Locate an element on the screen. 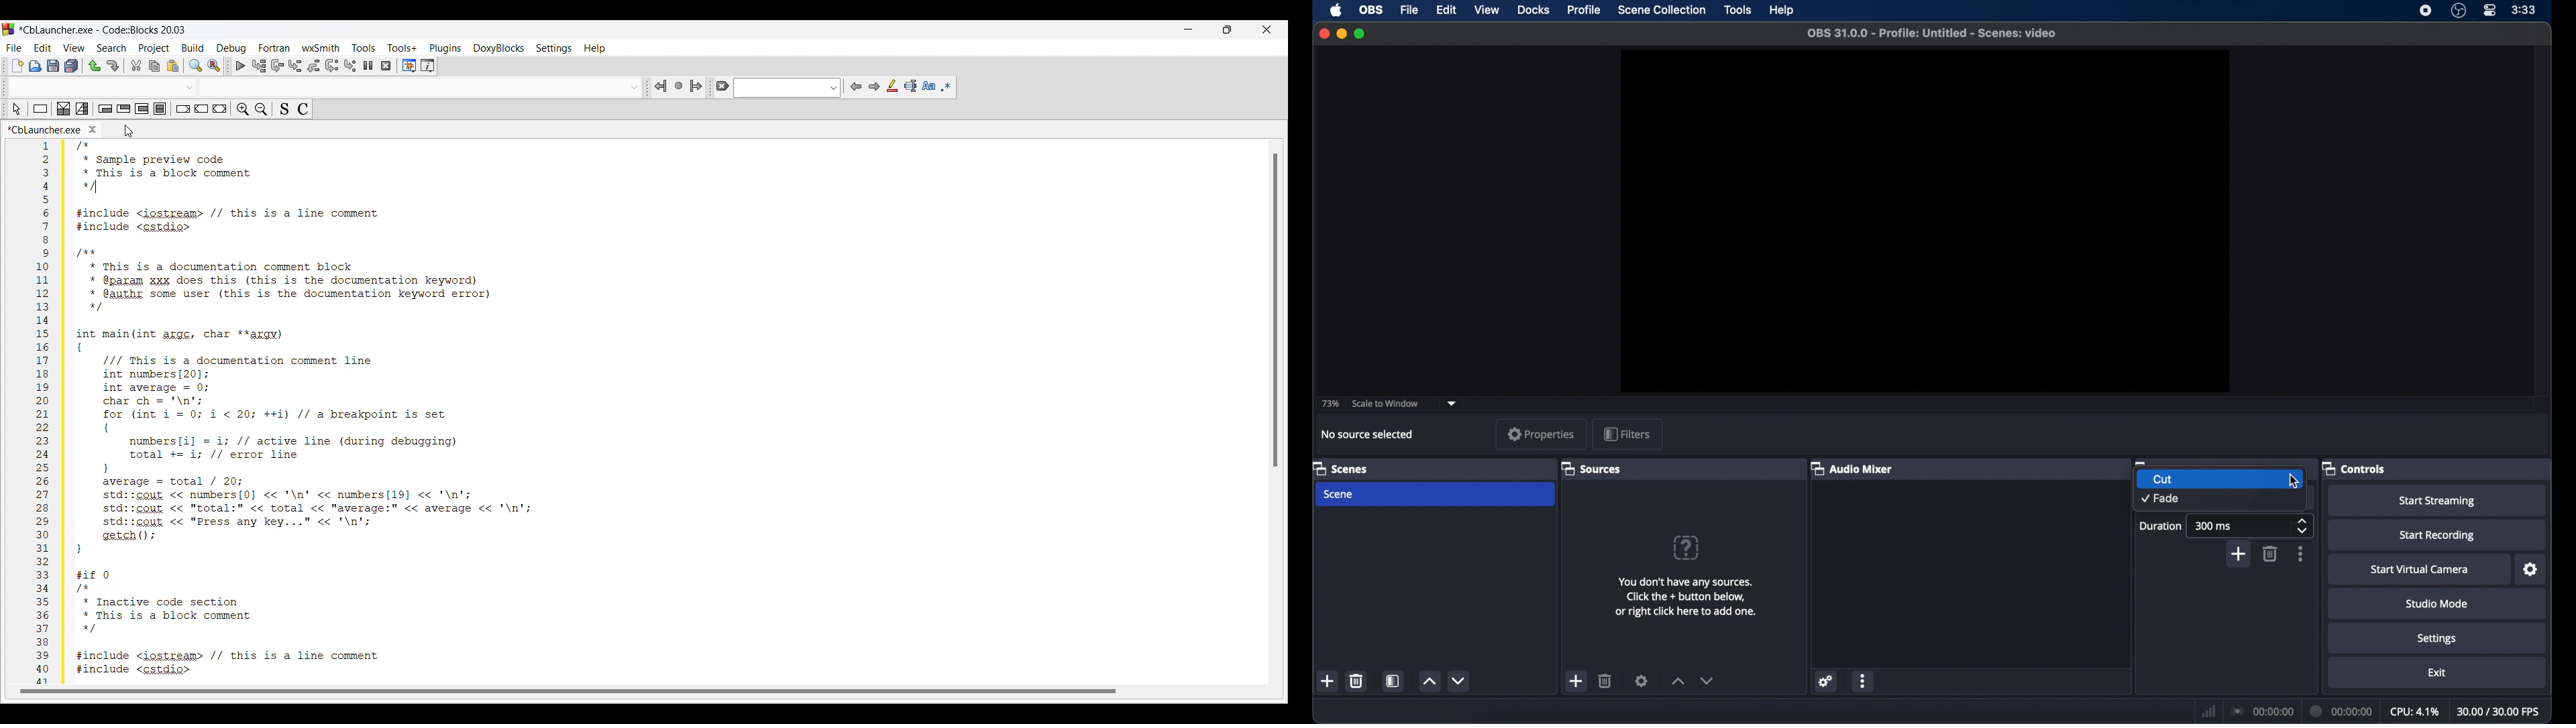  file is located at coordinates (1410, 9).